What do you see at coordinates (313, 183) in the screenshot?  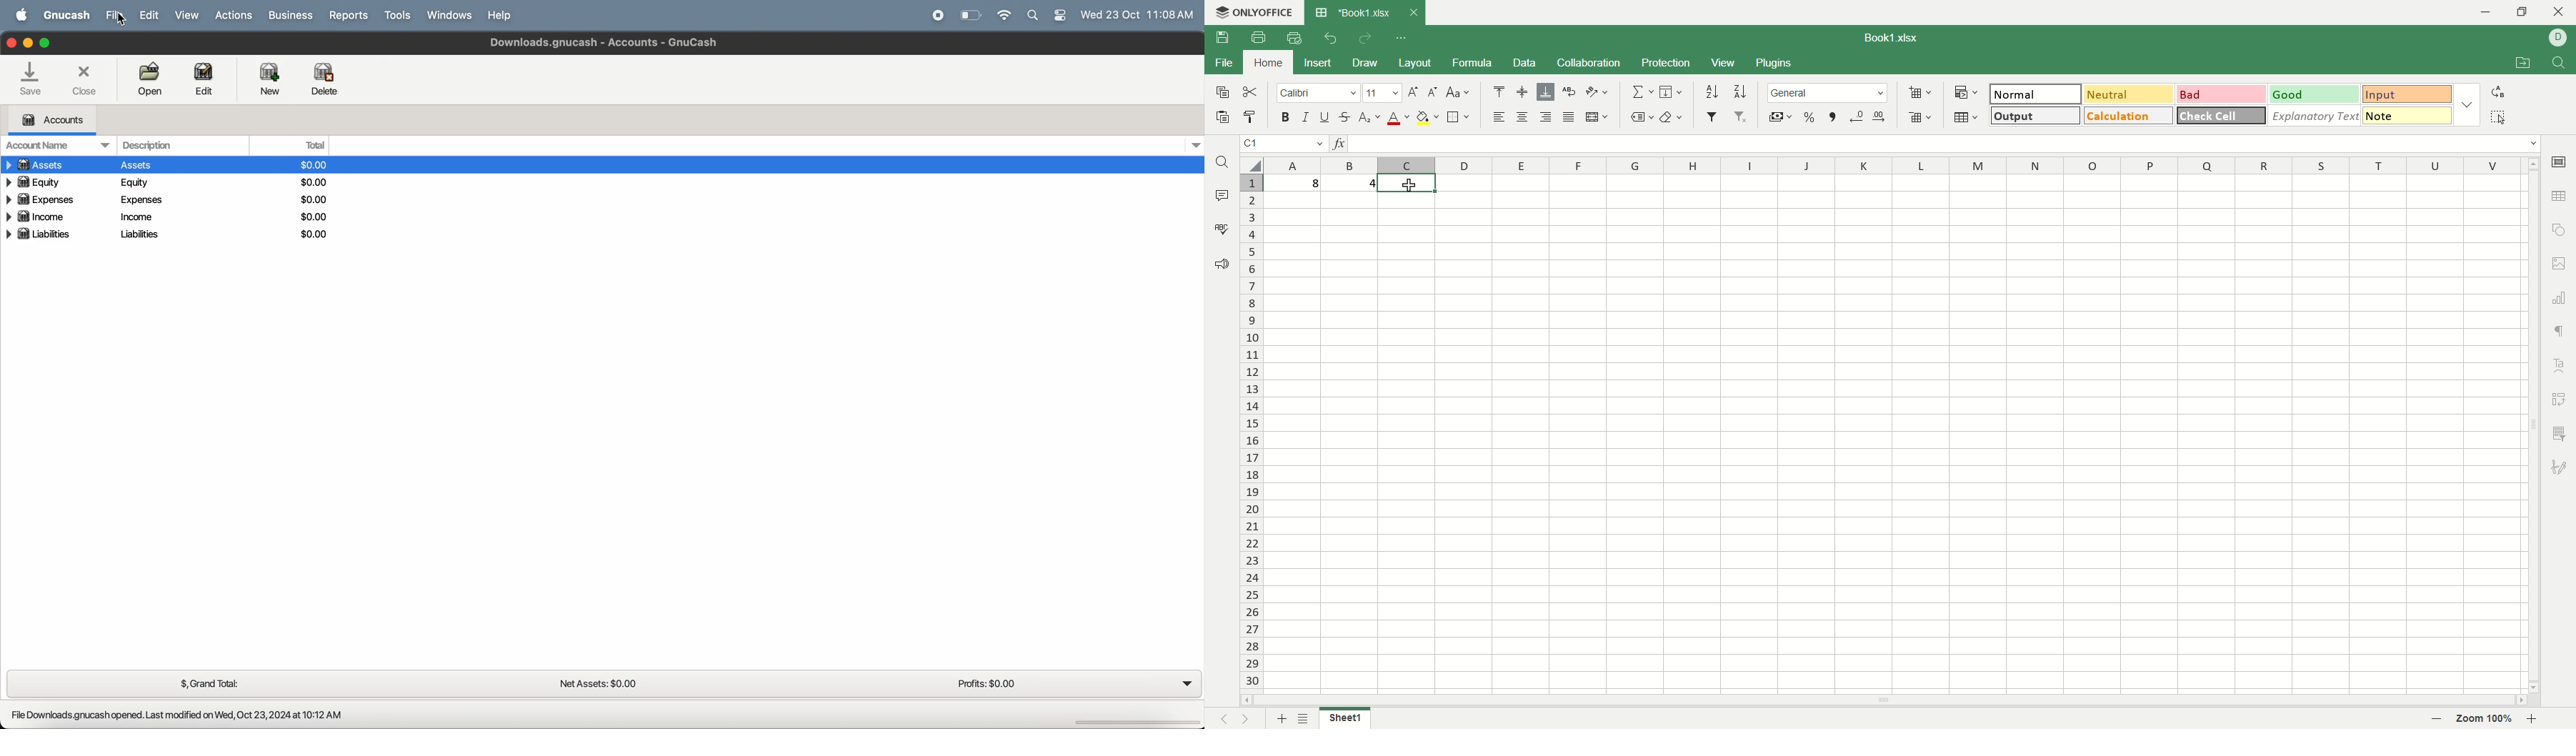 I see `dollars` at bounding box center [313, 183].